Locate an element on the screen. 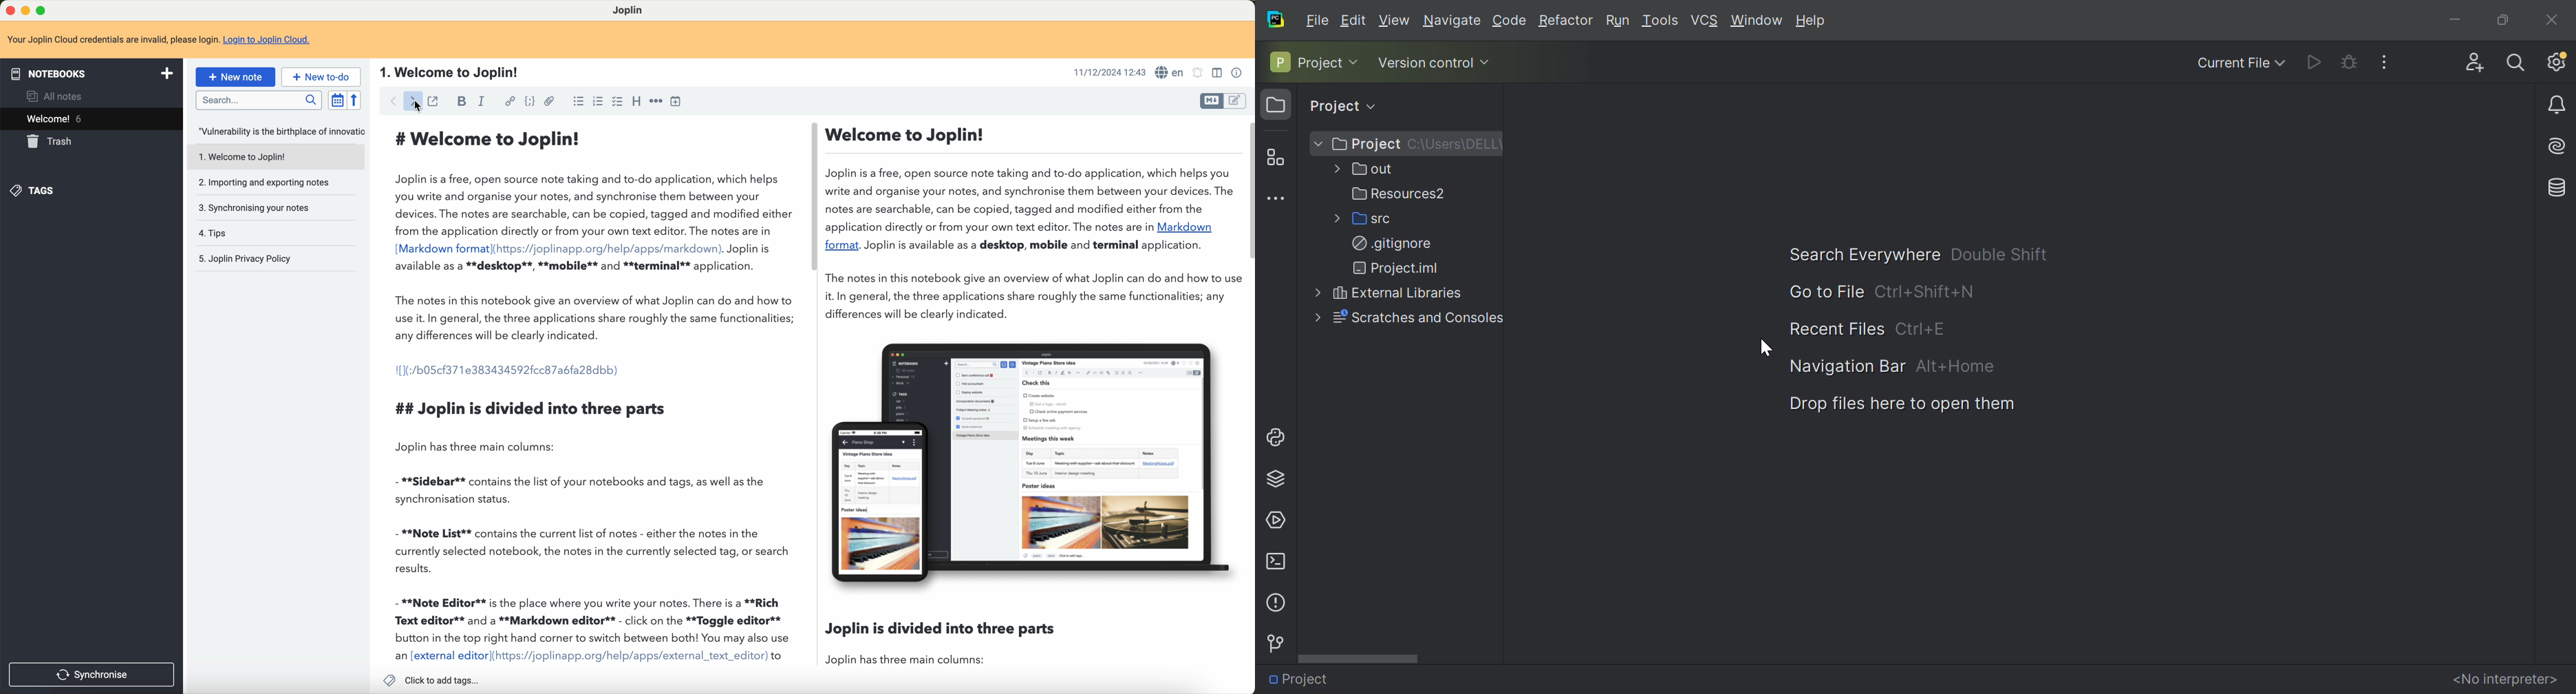 The height and width of the screenshot is (700, 2576). [Markdown format](https://joplinapp.org/help/apps/markdown).. is located at coordinates (550, 251).